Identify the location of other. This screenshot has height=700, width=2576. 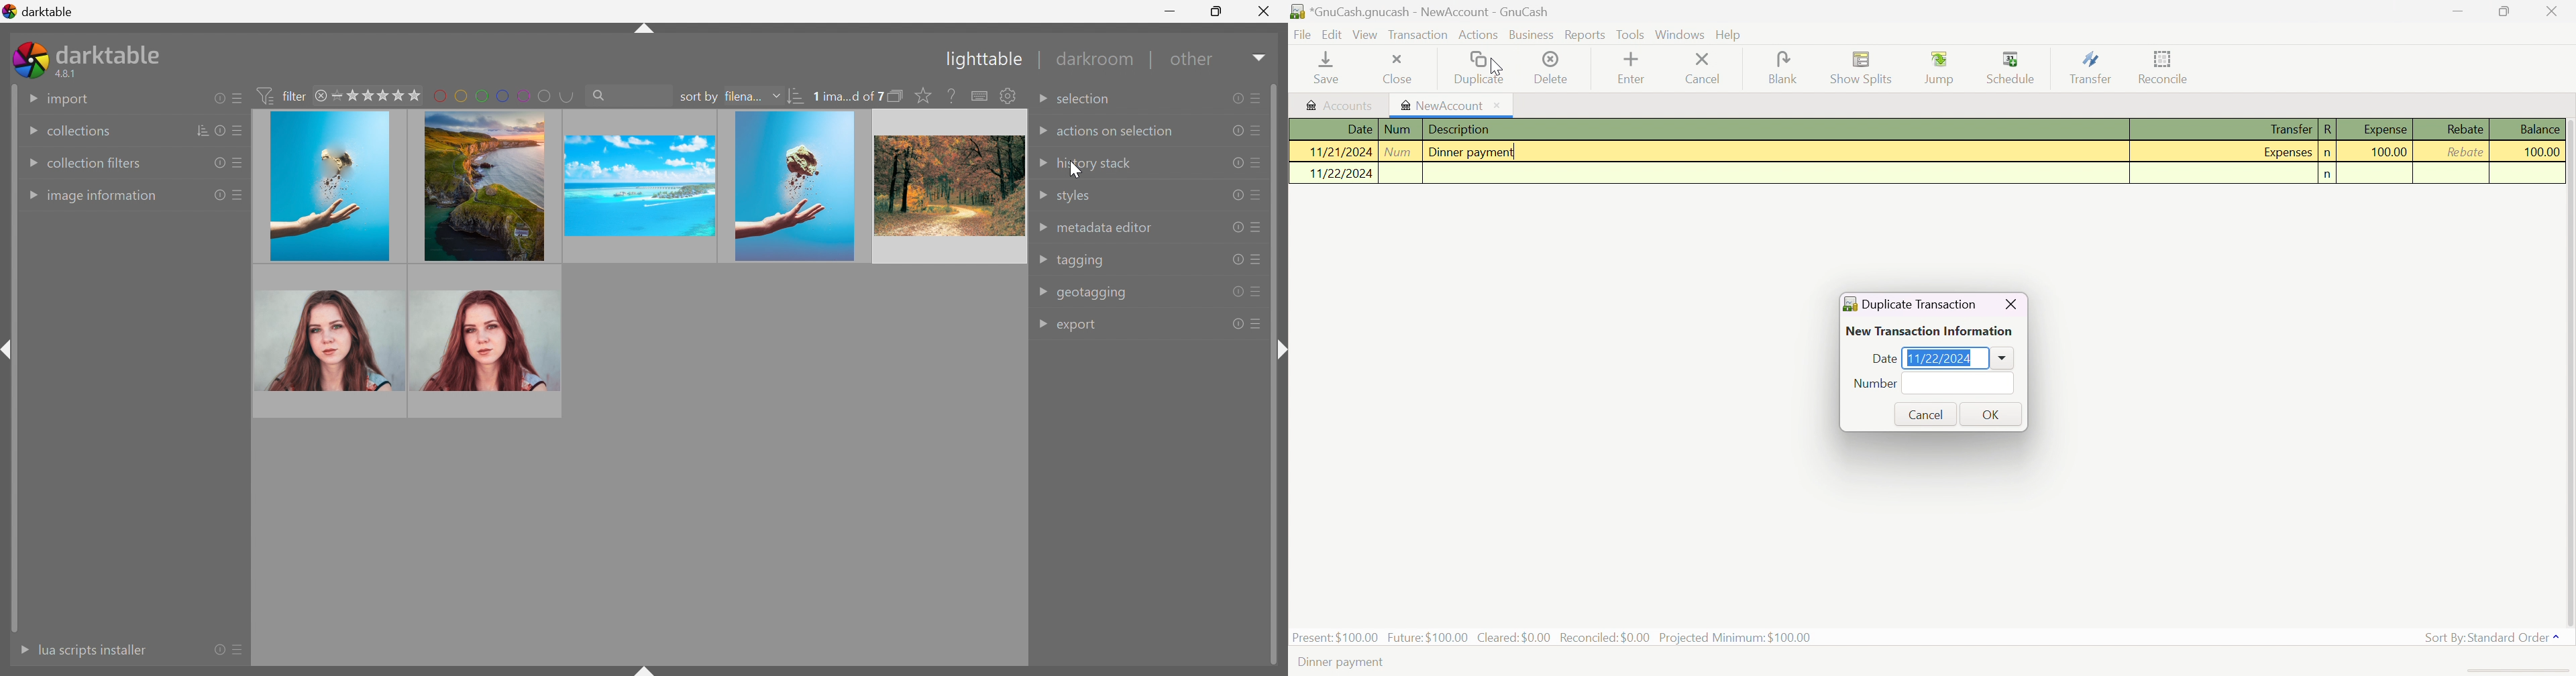
(1194, 63).